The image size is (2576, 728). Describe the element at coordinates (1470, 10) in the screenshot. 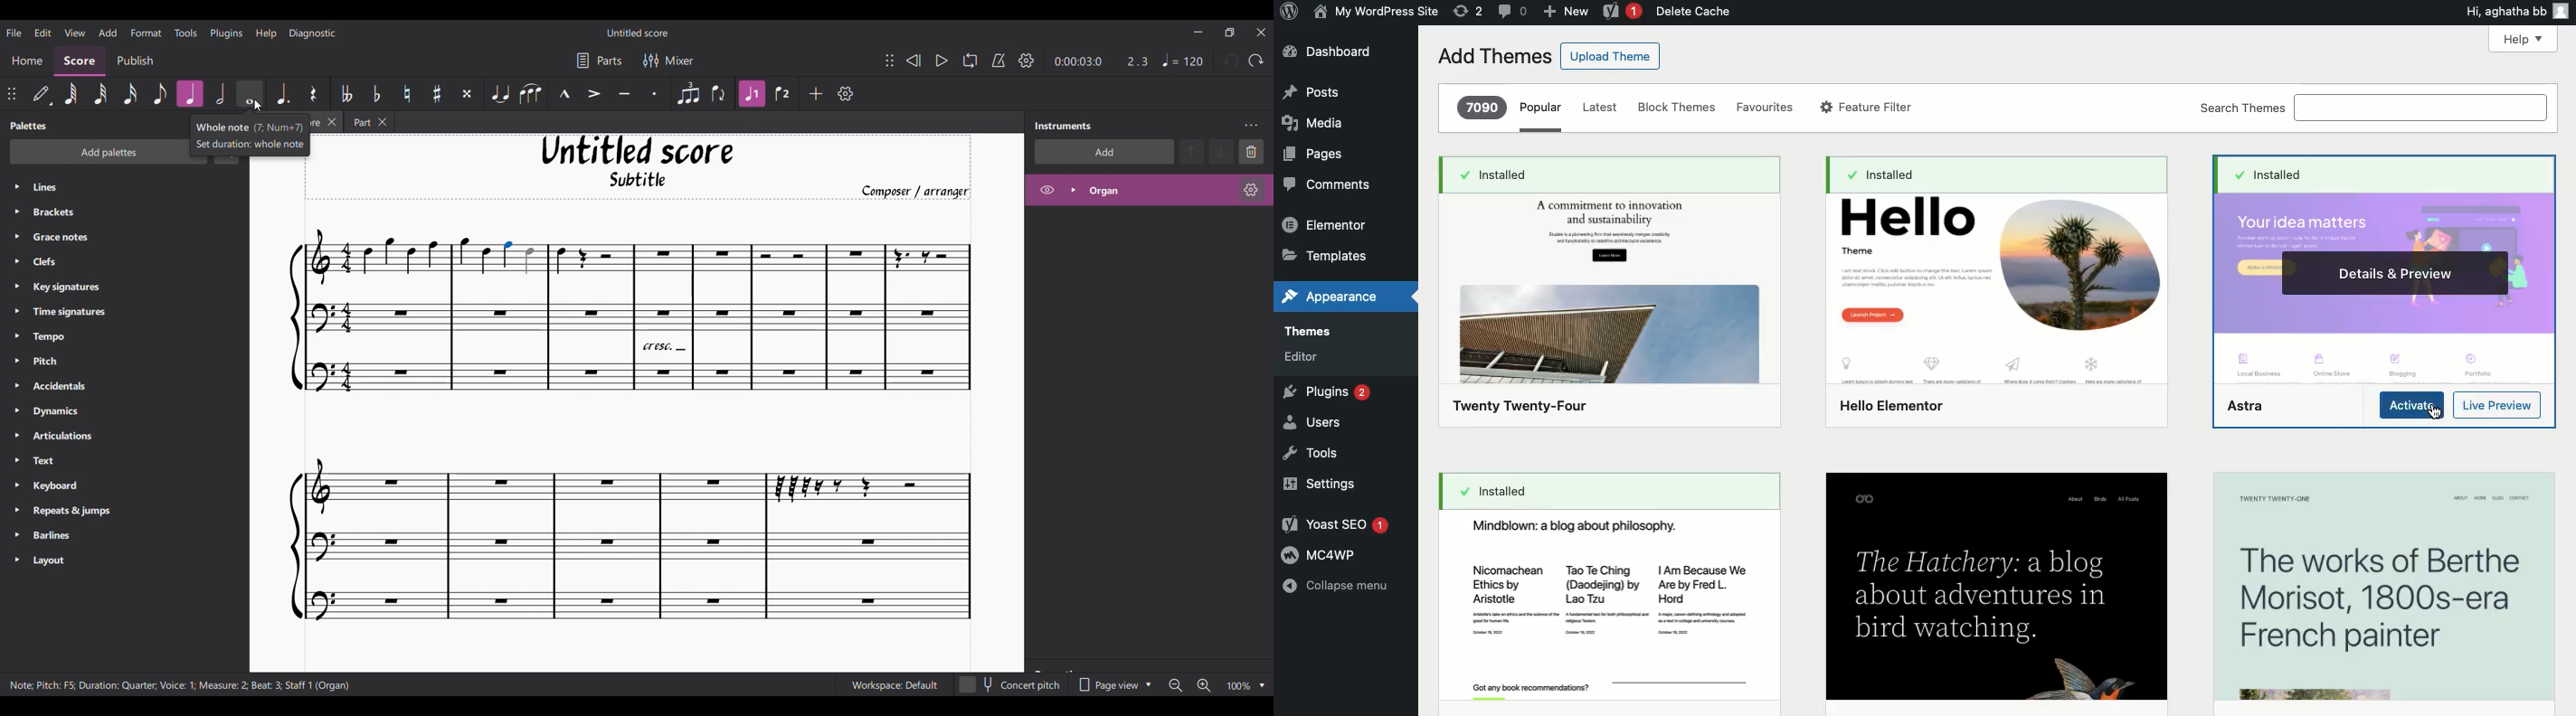

I see `Revision` at that location.